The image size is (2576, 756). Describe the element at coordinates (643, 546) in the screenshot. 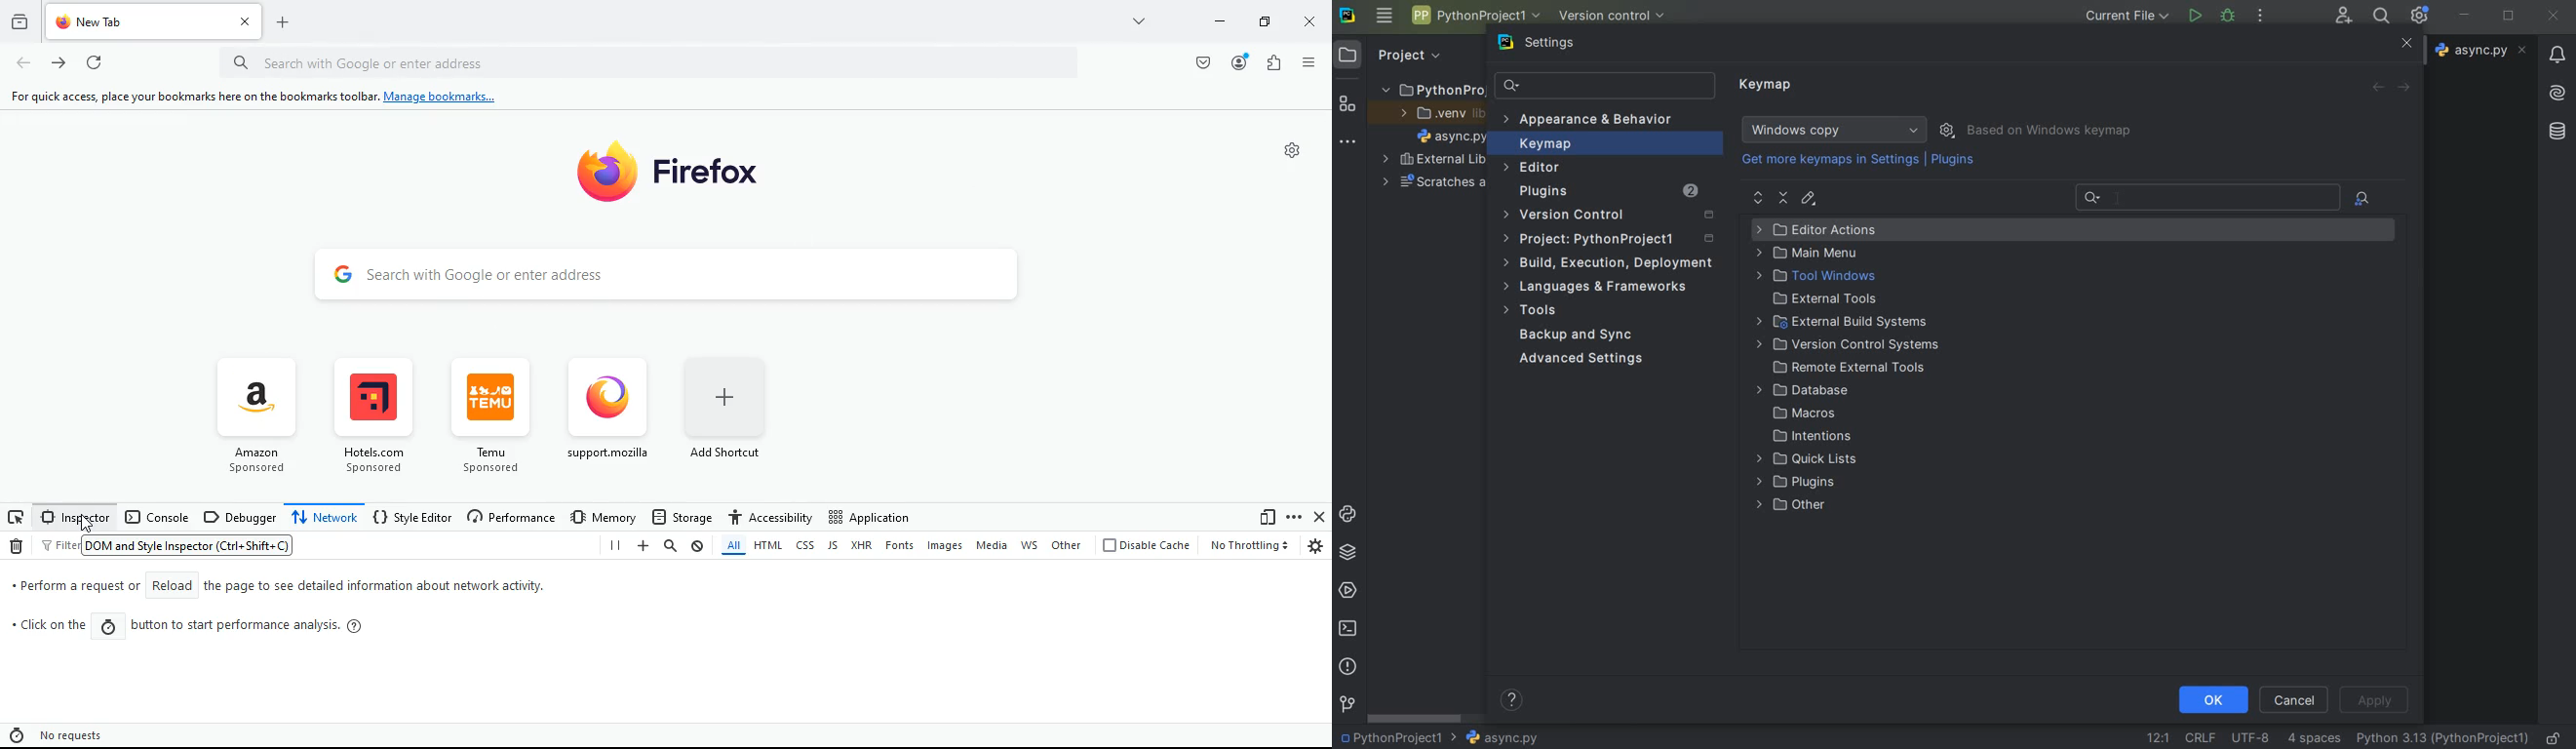

I see `add` at that location.